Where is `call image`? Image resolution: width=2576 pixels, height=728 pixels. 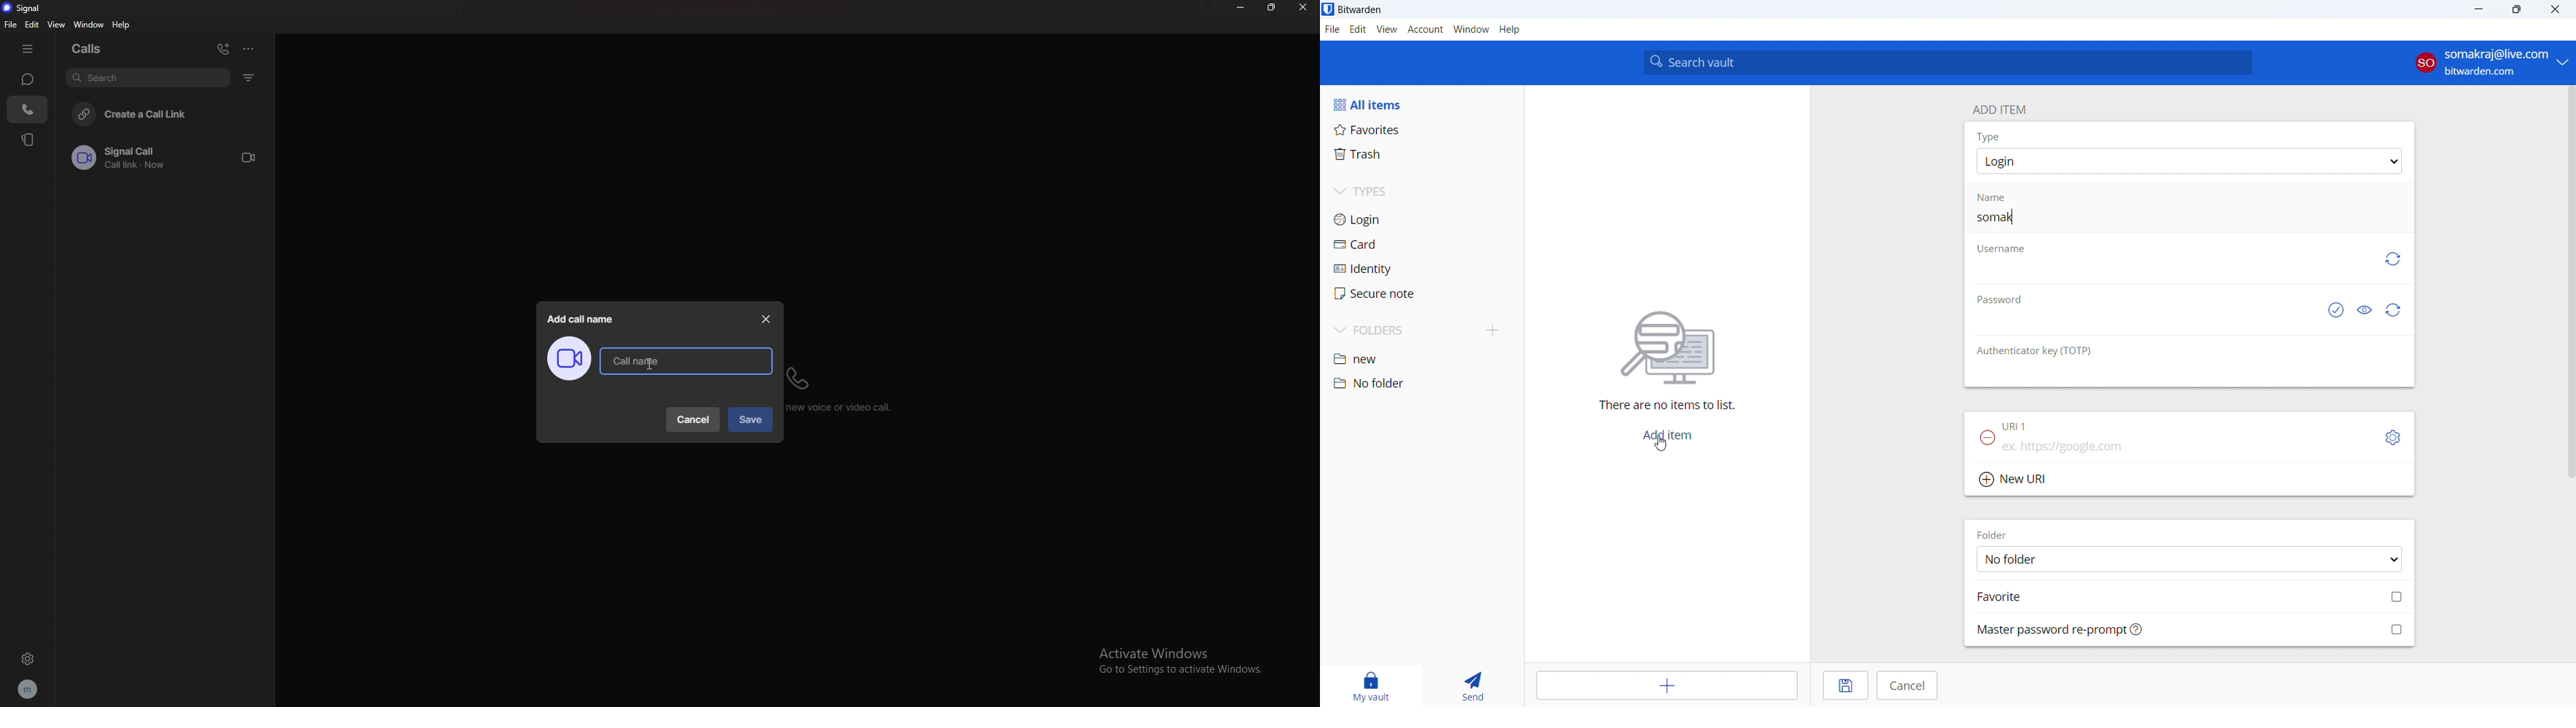 call image is located at coordinates (569, 359).